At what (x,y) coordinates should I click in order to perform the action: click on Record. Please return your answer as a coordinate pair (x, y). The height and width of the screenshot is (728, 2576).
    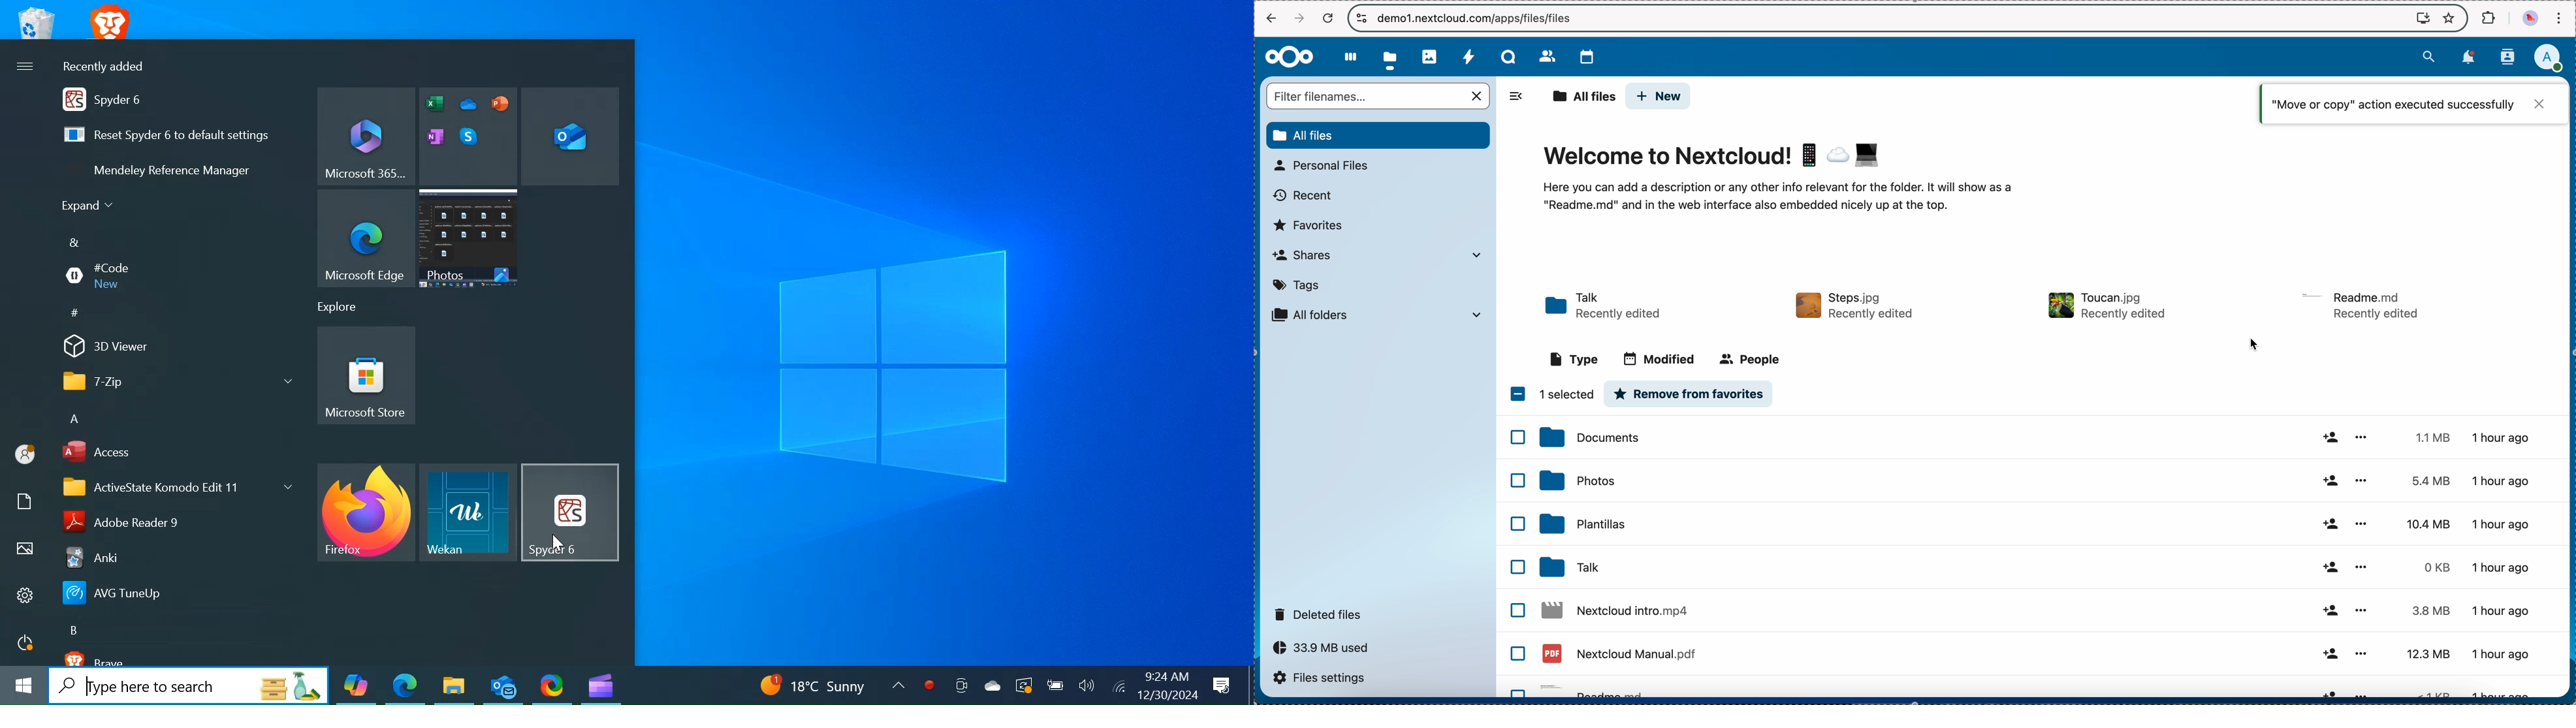
    Looking at the image, I should click on (930, 683).